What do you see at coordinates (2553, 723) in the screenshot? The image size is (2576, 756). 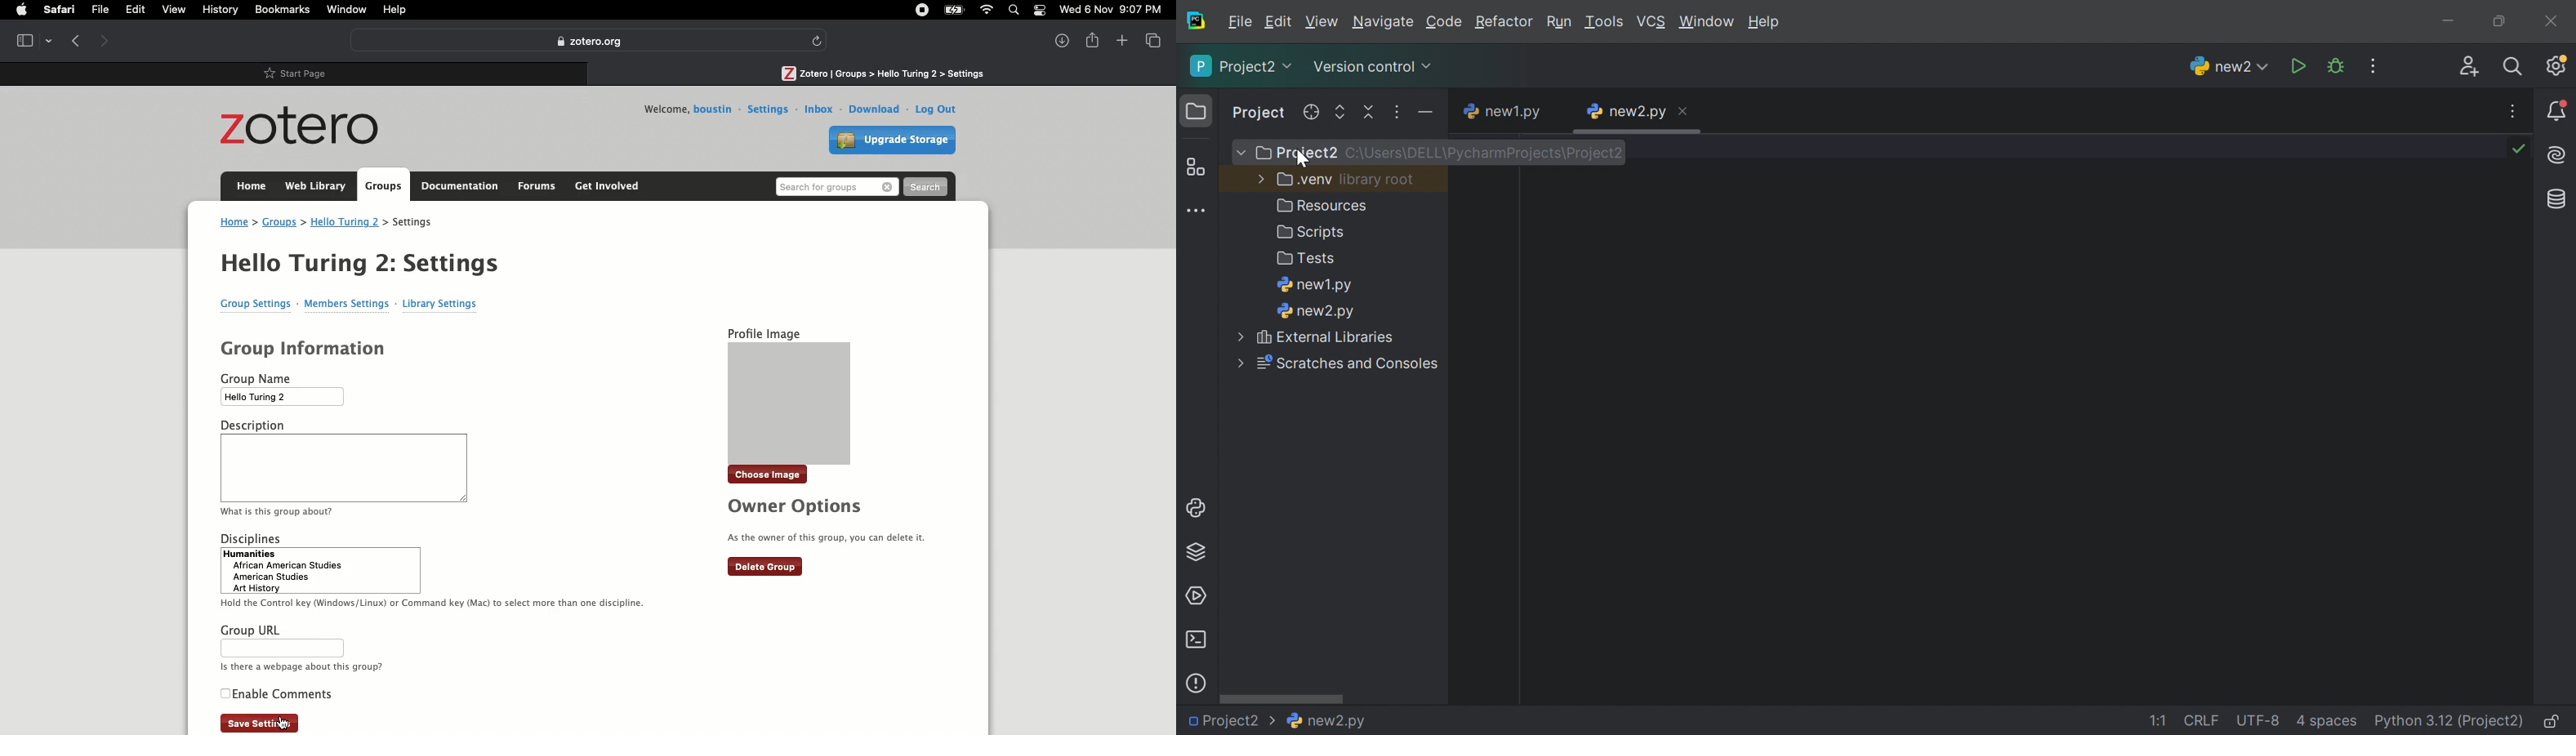 I see `Make file read-only` at bounding box center [2553, 723].